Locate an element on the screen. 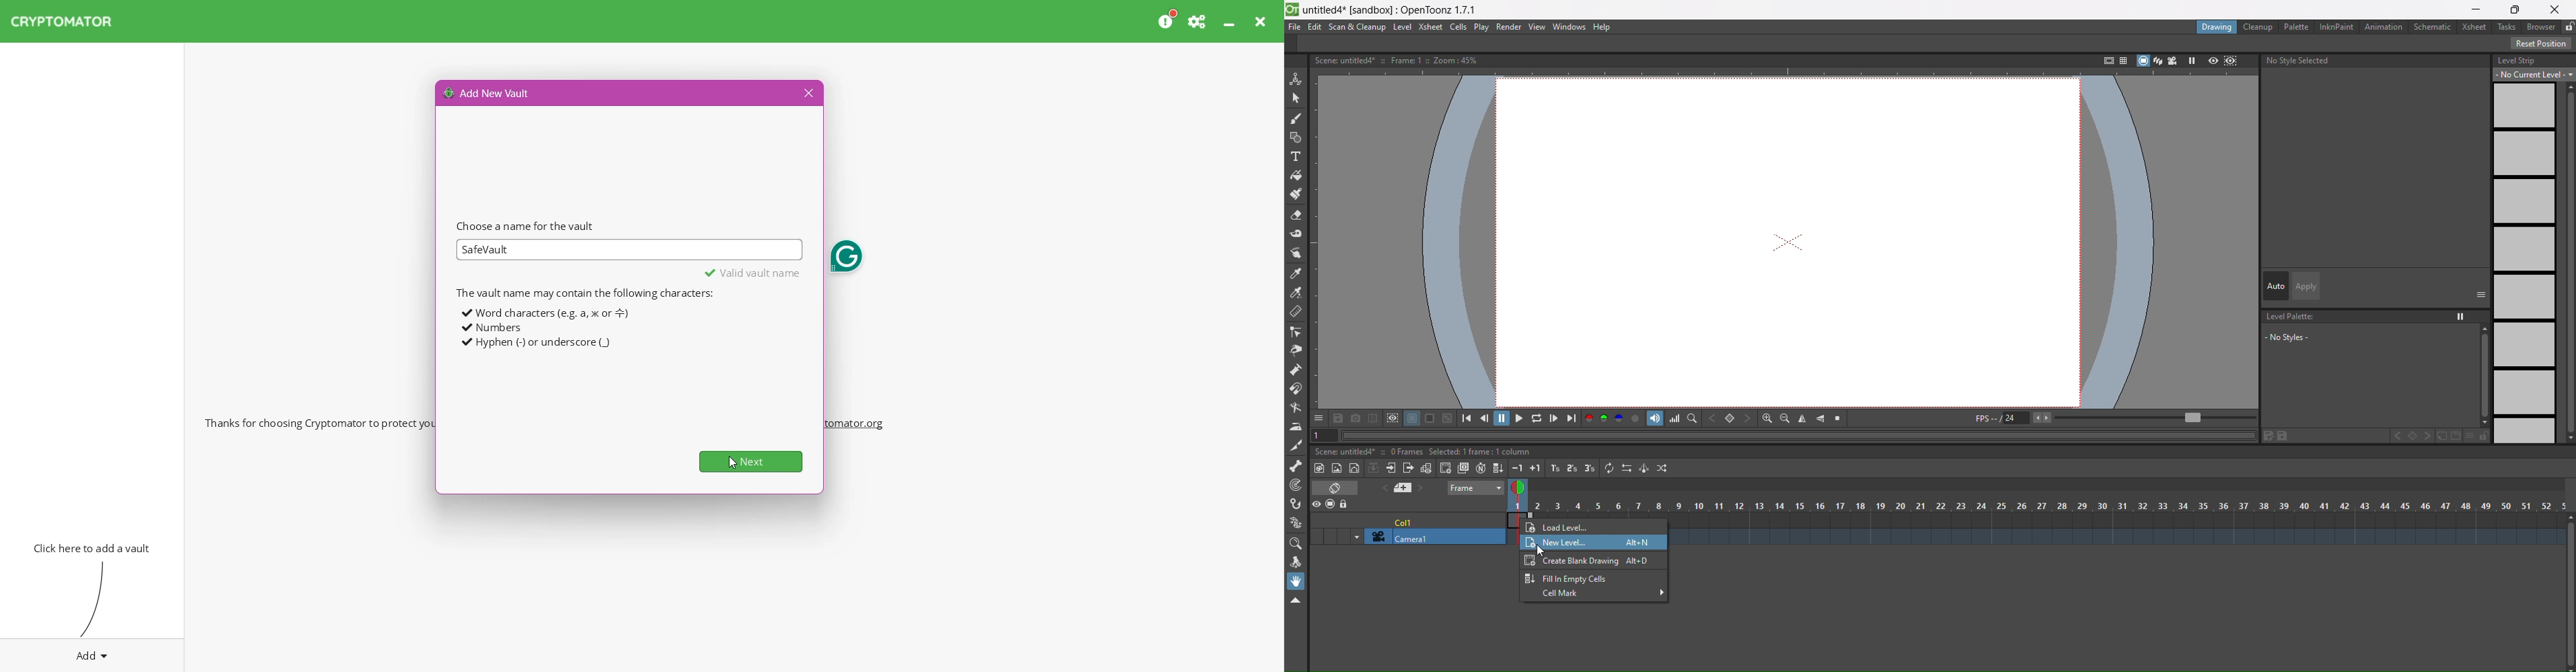  first  frame is located at coordinates (1471, 417).